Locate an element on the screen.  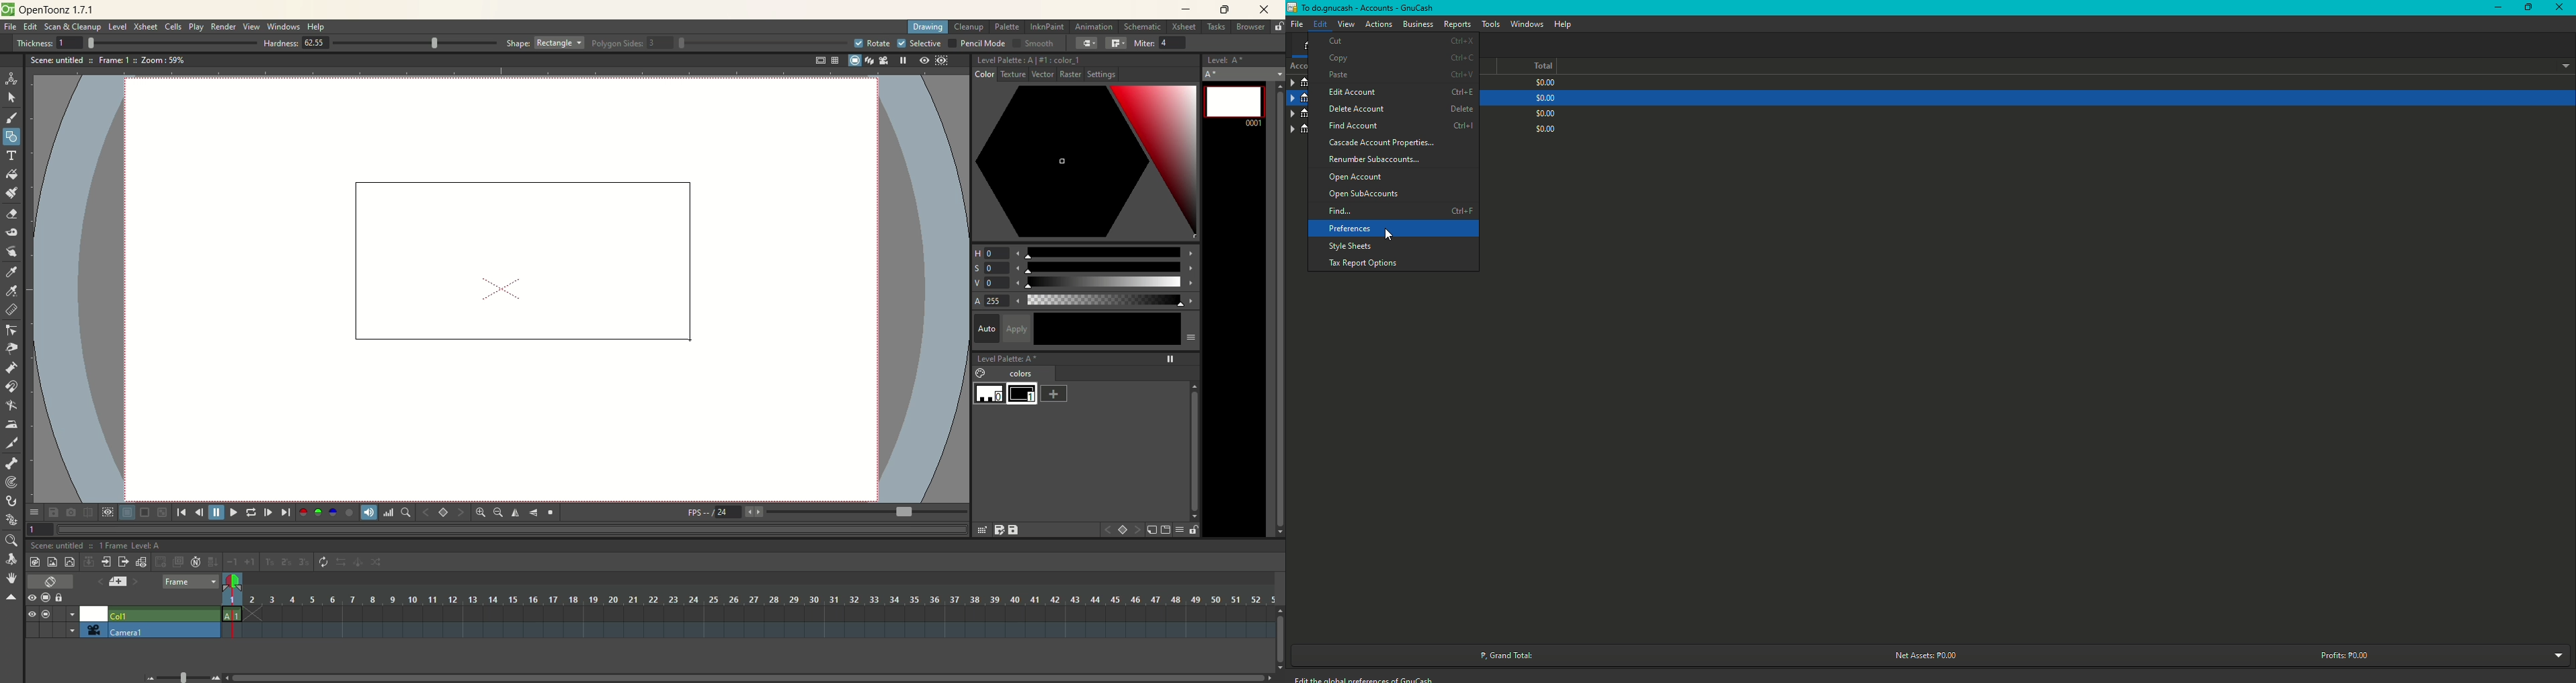
Profits is located at coordinates (2345, 656).